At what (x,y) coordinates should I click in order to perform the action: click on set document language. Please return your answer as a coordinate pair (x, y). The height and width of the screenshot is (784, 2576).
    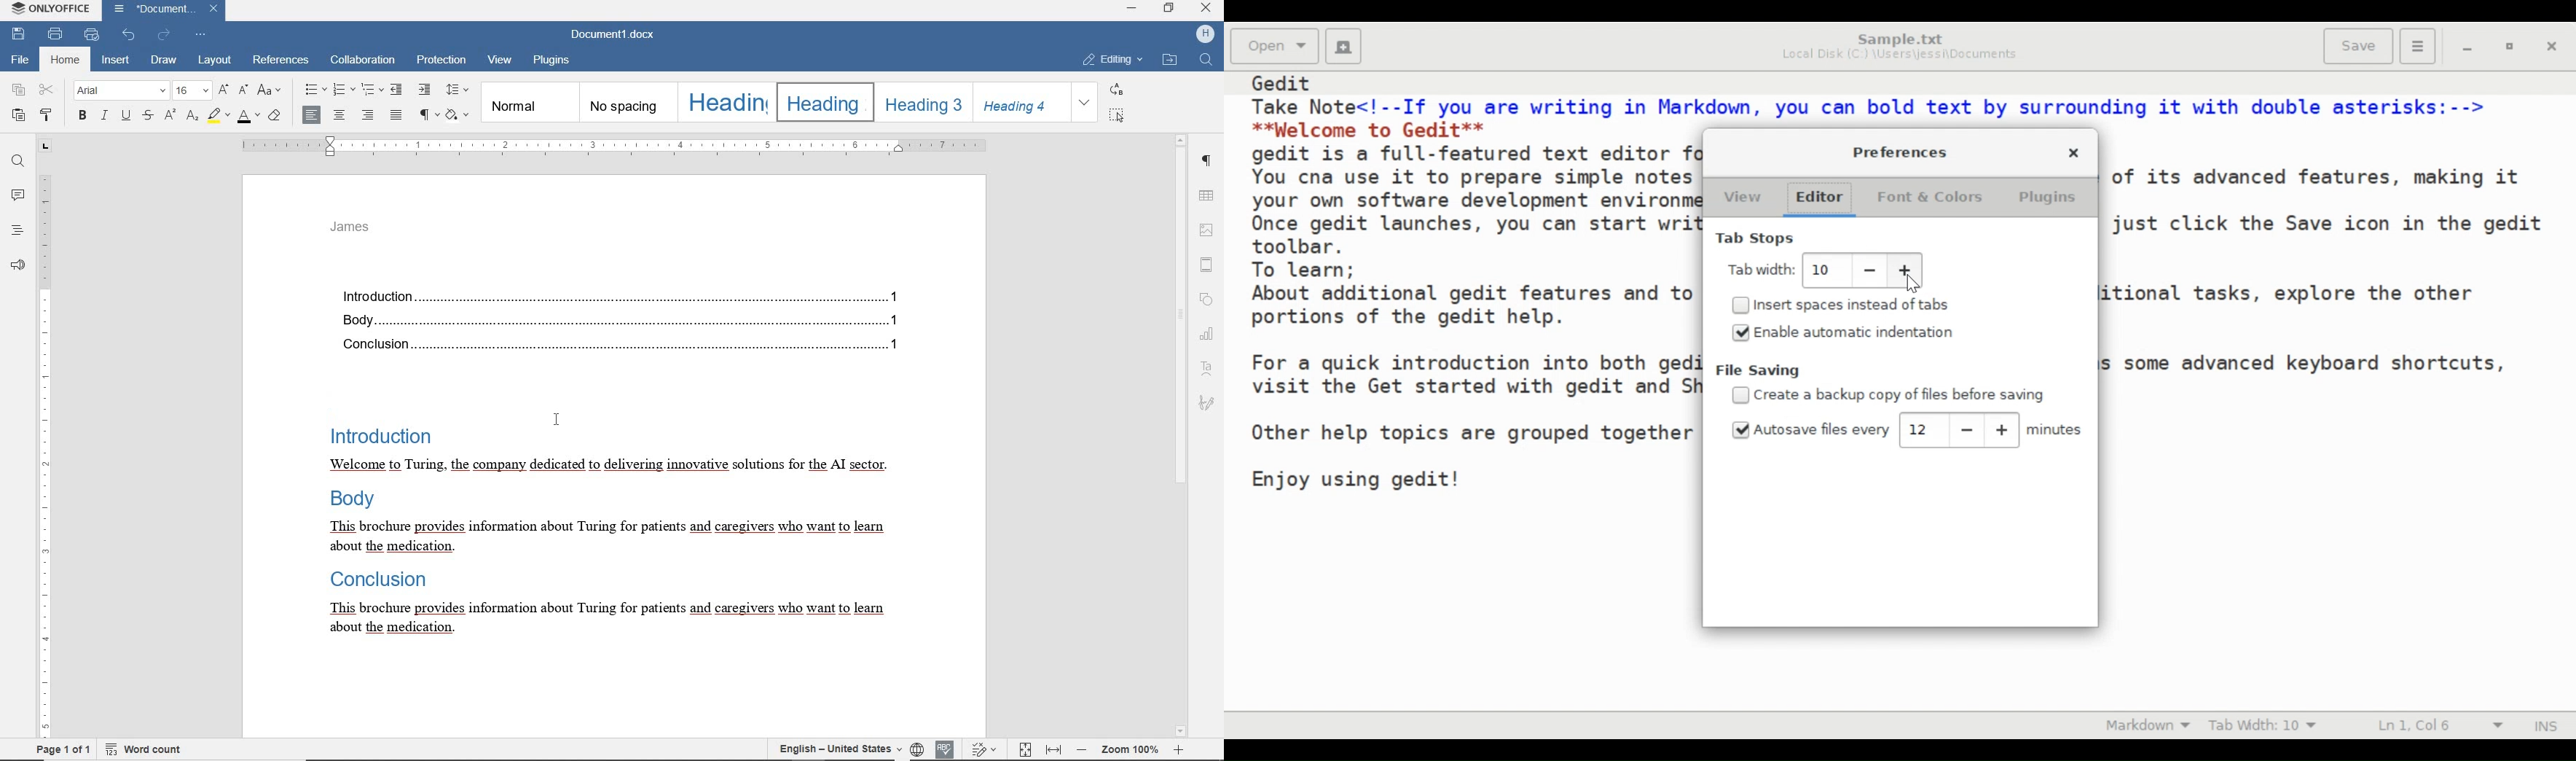
    Looking at the image, I should click on (848, 749).